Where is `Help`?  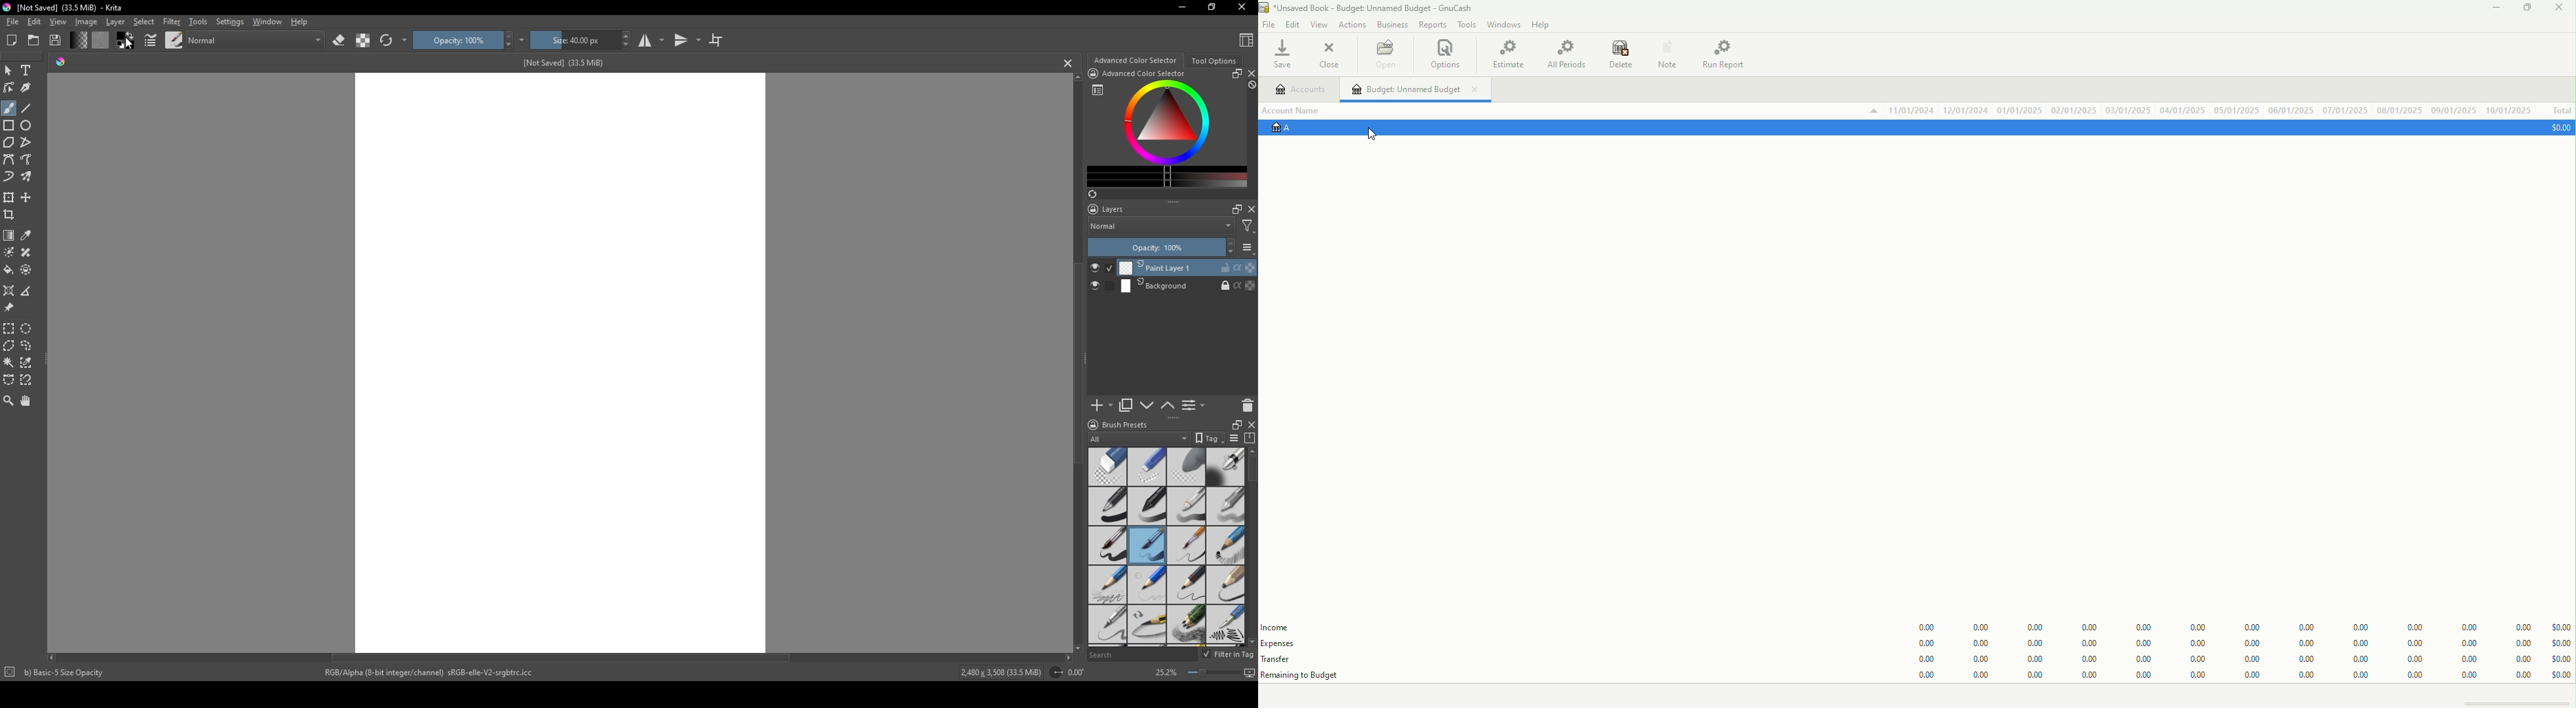 Help is located at coordinates (300, 21).